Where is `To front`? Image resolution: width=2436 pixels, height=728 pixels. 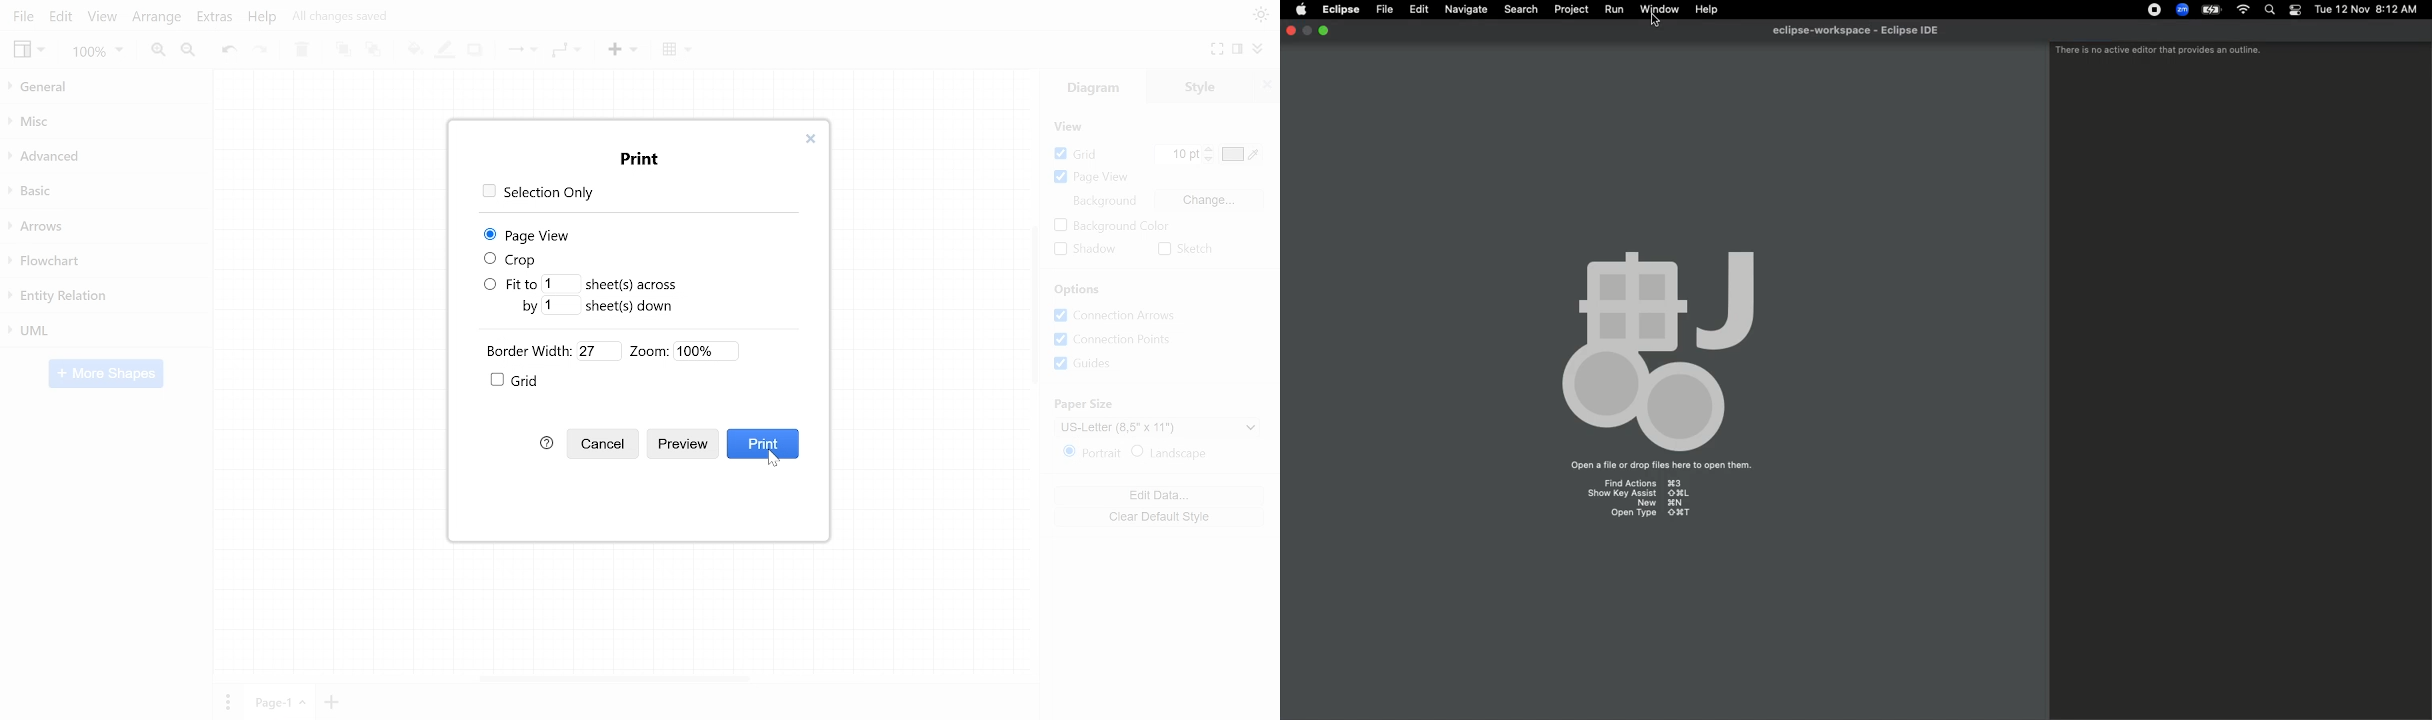
To front is located at coordinates (340, 50).